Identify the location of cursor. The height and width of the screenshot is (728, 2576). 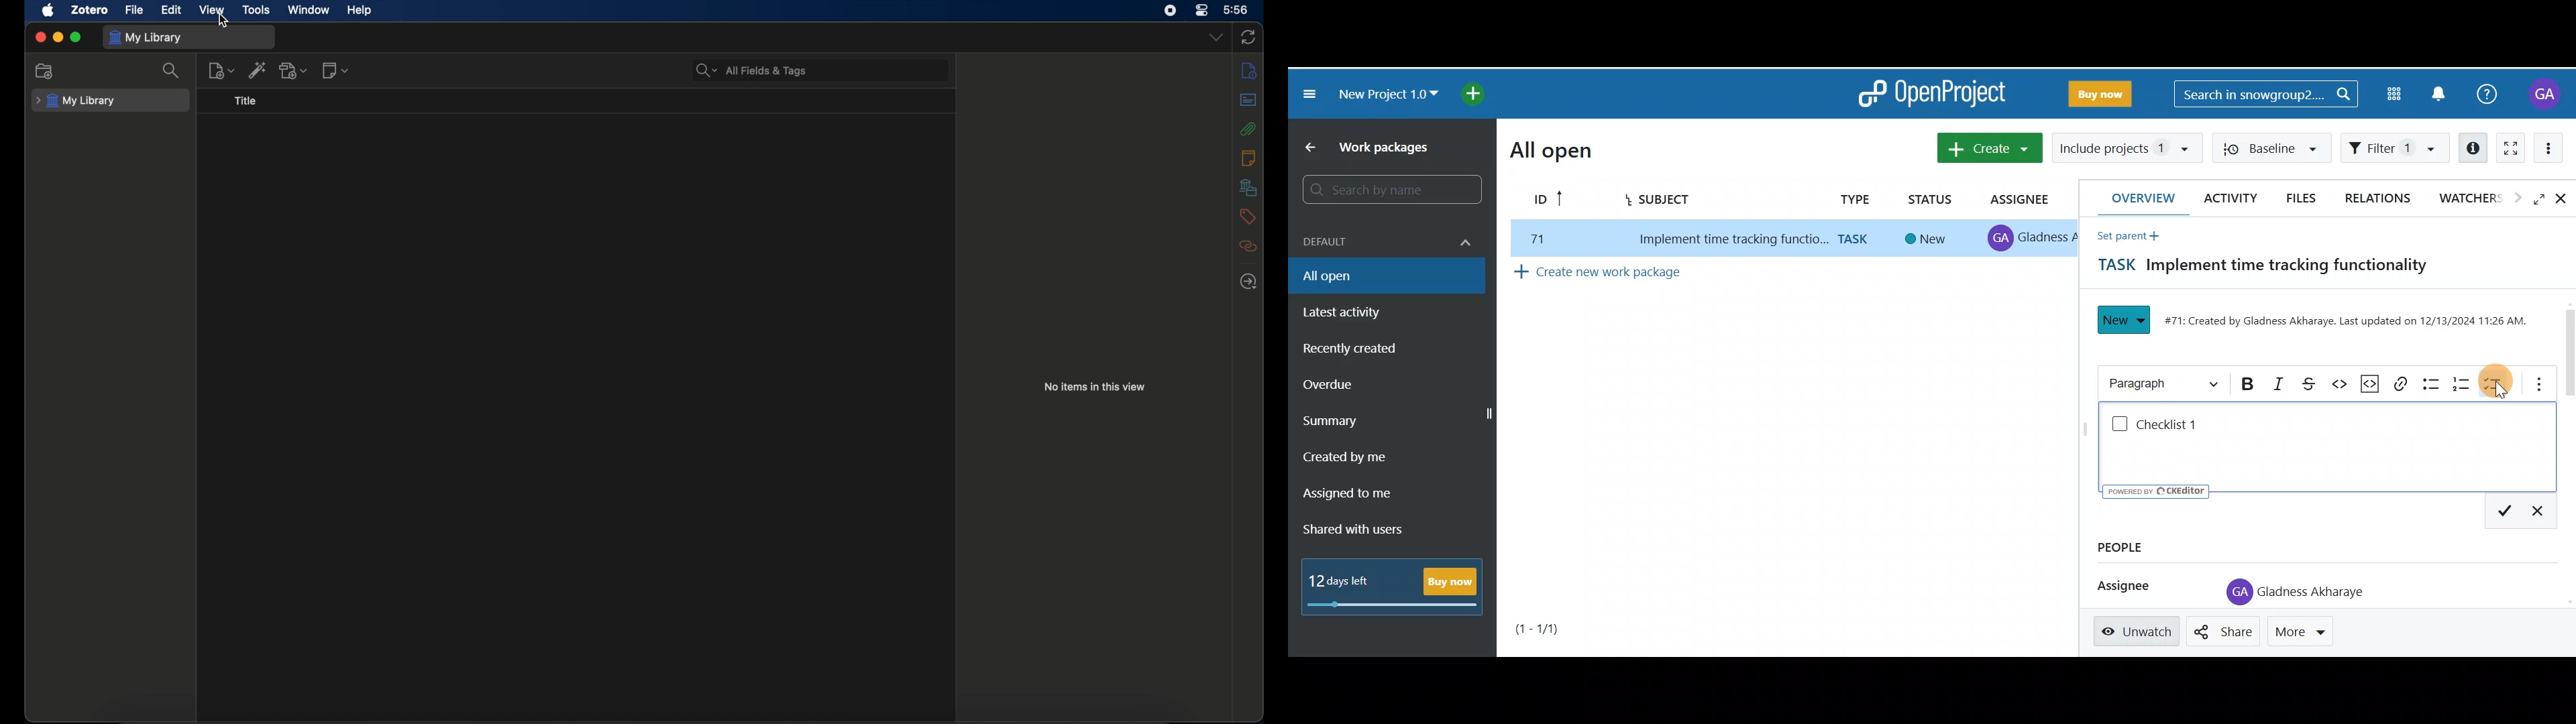
(2502, 390).